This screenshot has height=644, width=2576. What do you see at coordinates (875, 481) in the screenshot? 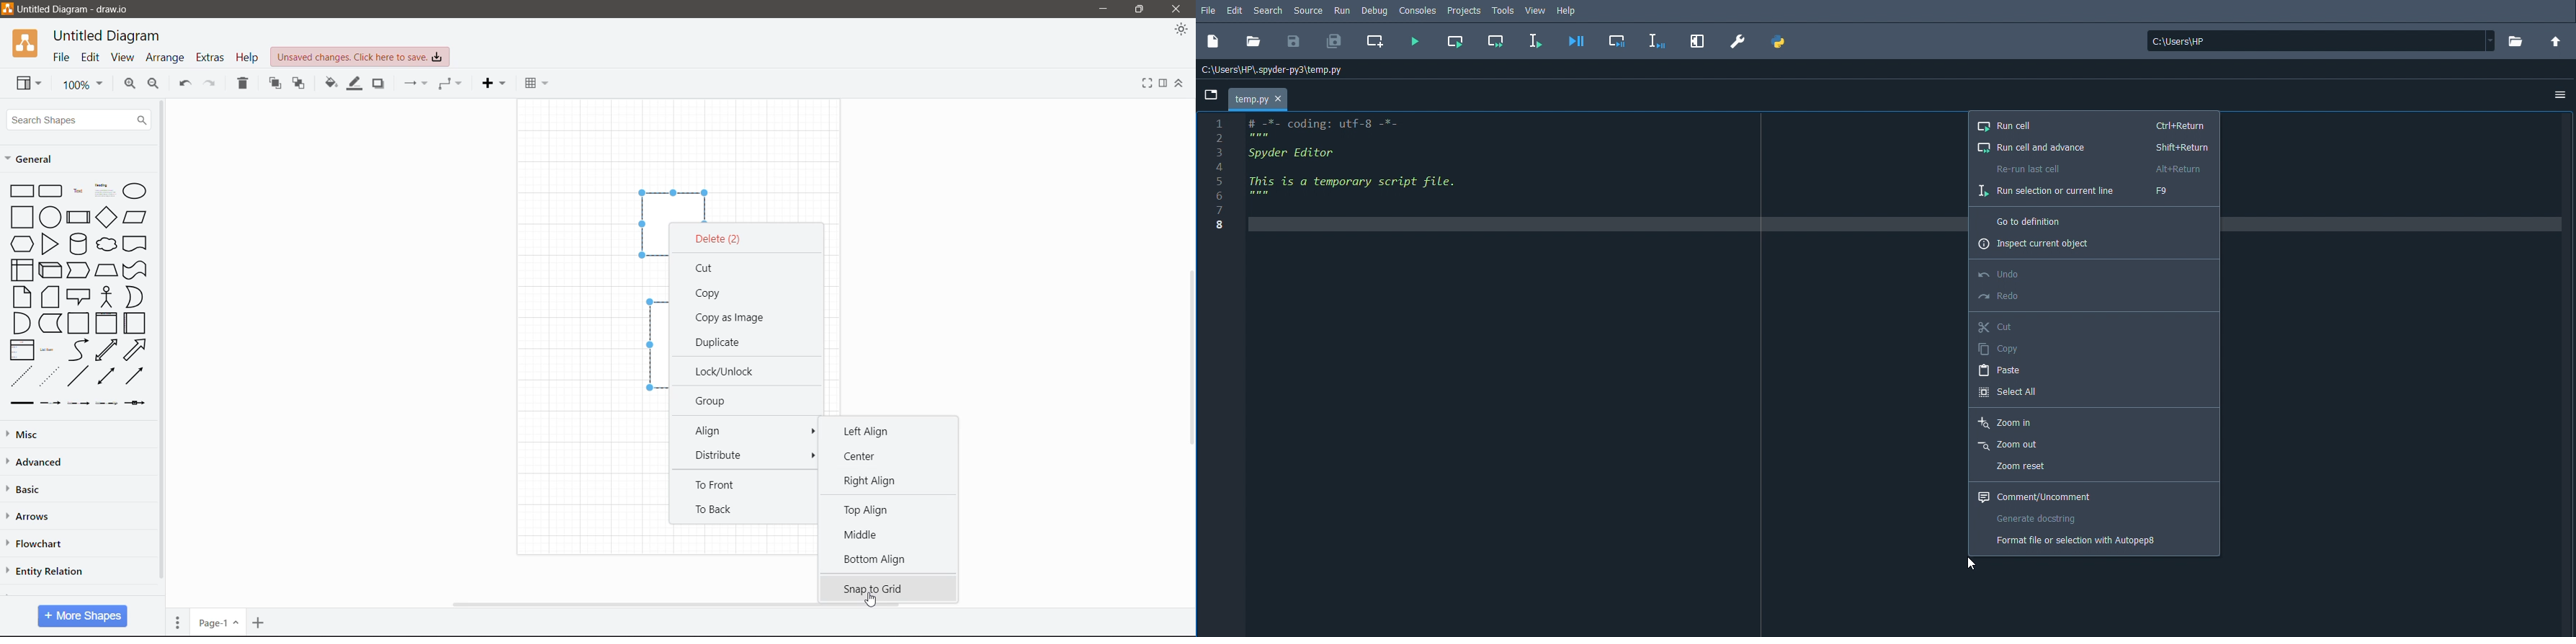
I see `Right Align` at bounding box center [875, 481].